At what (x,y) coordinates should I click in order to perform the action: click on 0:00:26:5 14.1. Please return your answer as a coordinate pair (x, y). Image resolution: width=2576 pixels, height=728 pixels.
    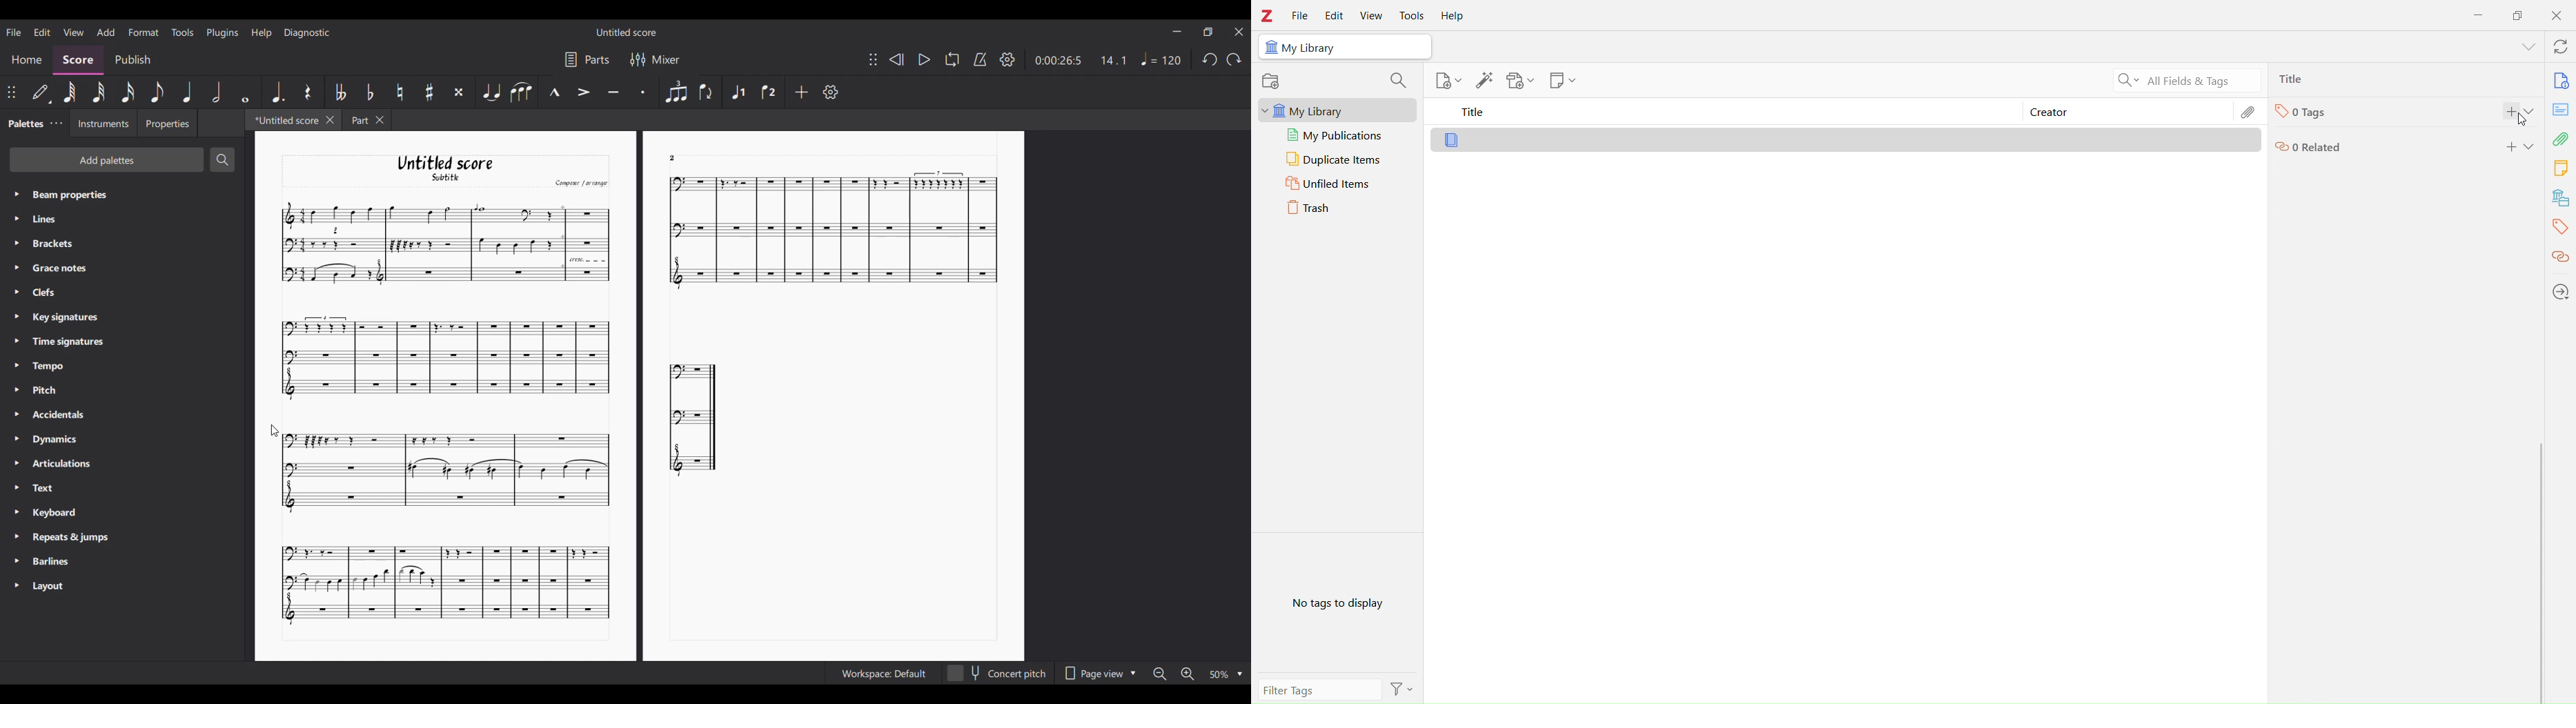
    Looking at the image, I should click on (1085, 59).